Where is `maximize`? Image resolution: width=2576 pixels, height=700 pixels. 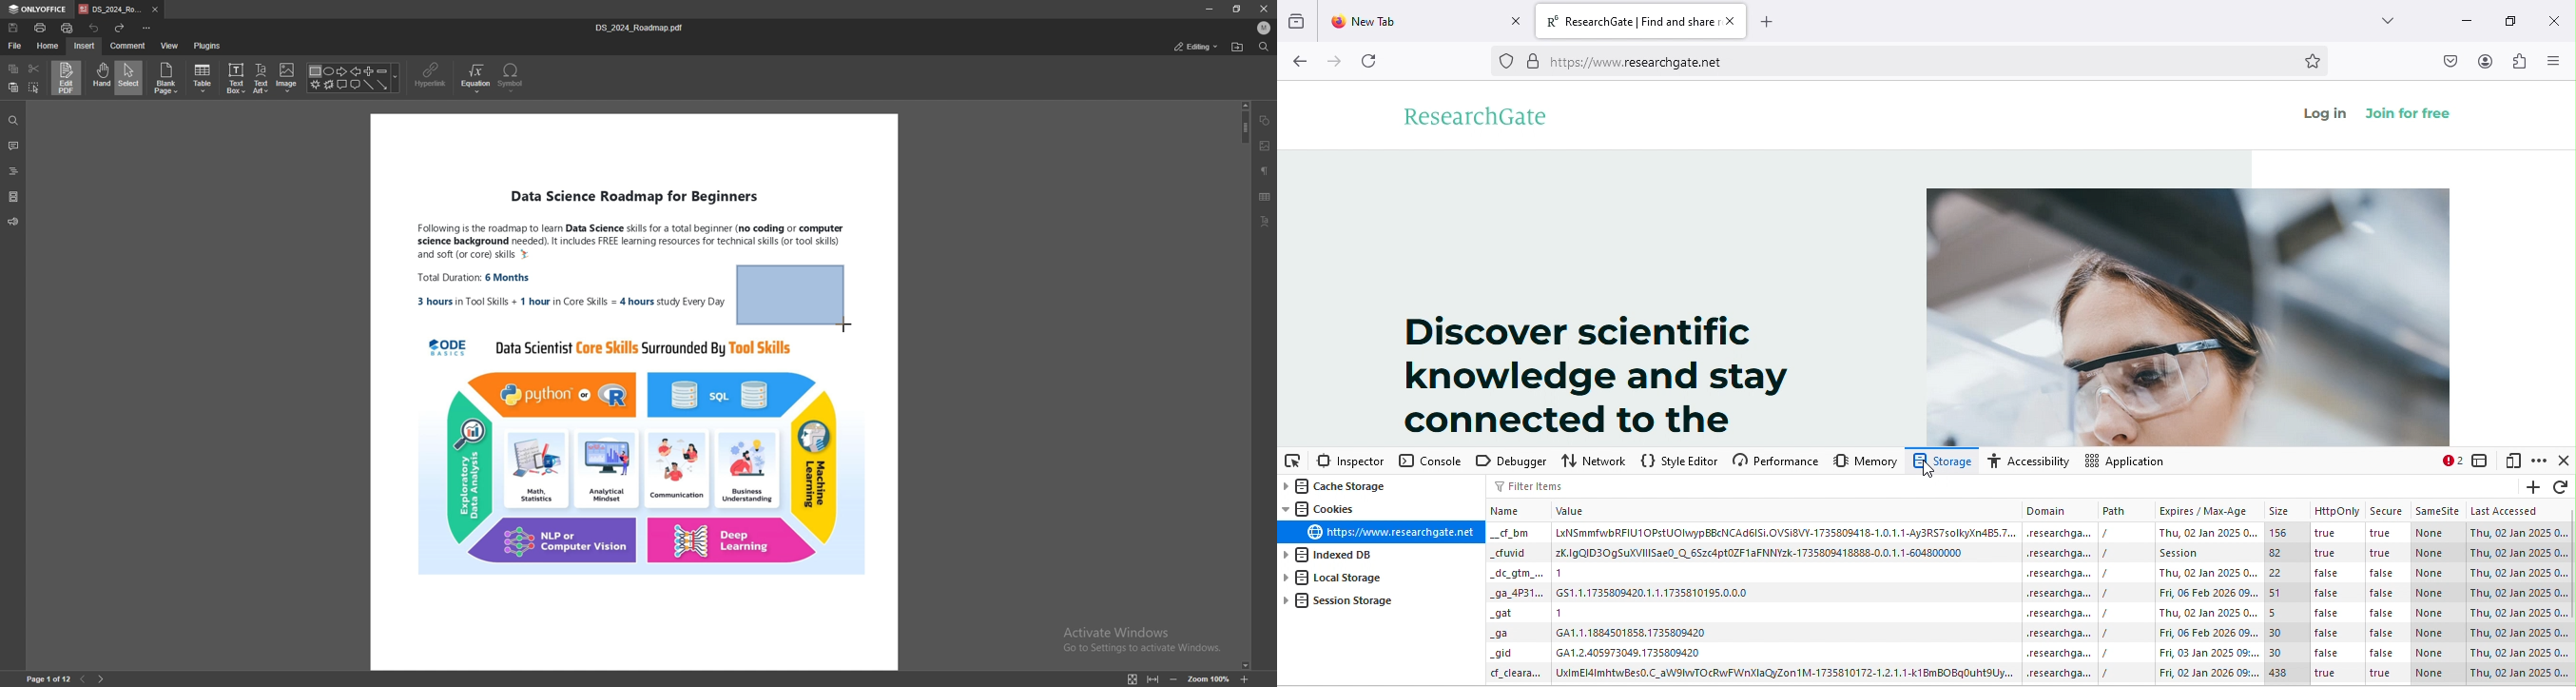 maximize is located at coordinates (2508, 18).